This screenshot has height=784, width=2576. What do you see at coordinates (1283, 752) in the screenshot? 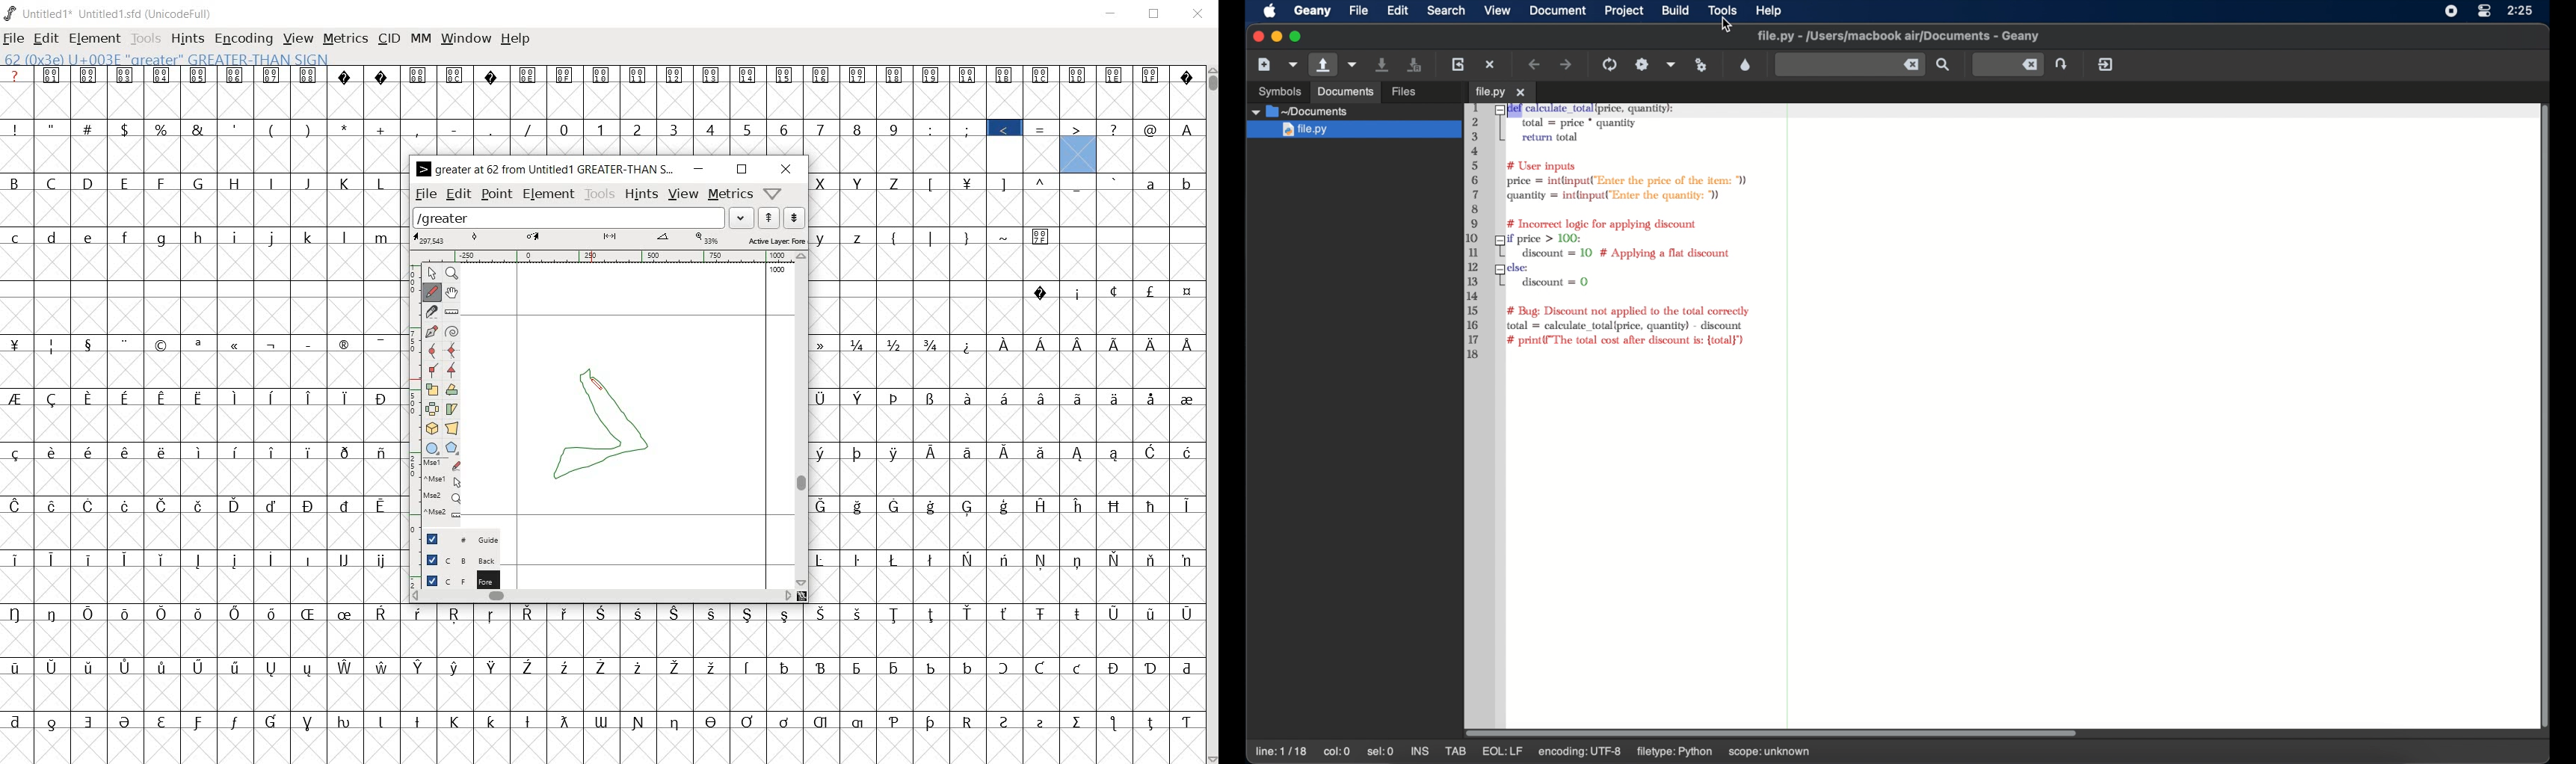
I see `line: 17/18` at bounding box center [1283, 752].